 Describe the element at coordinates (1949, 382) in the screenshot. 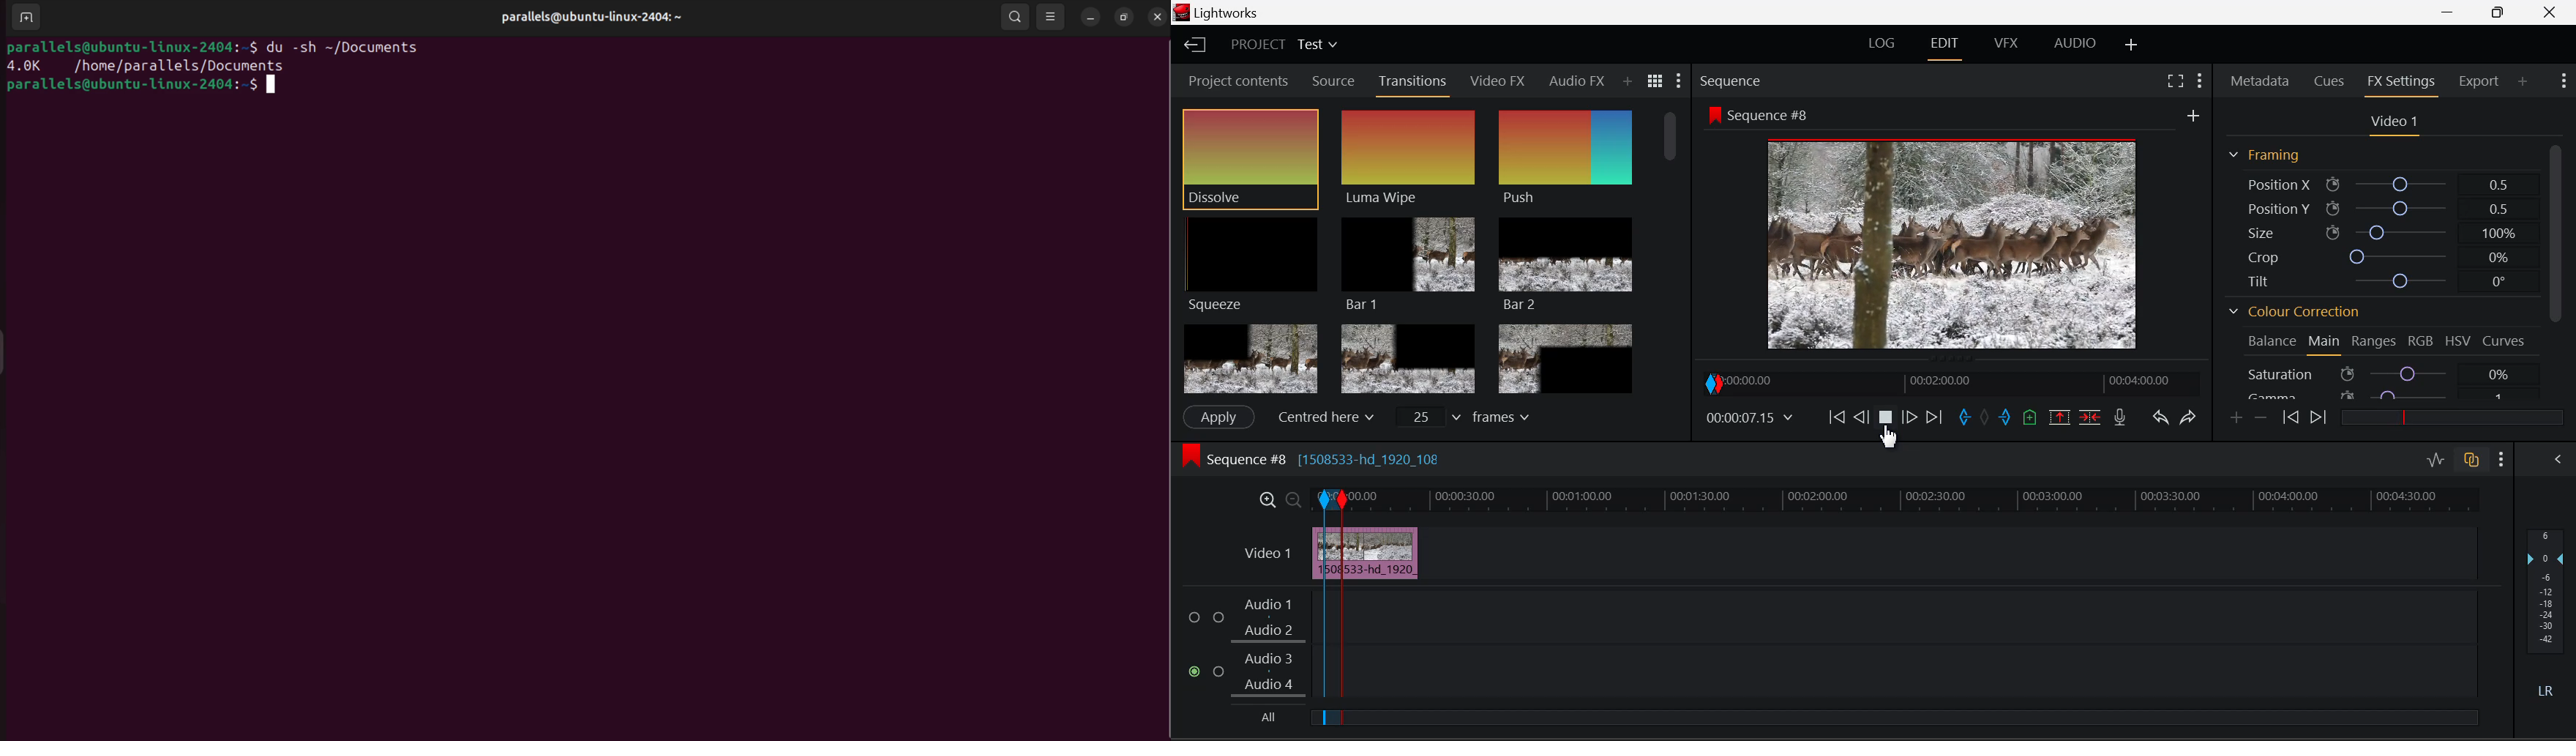

I see `Project Timeline Navigator` at that location.